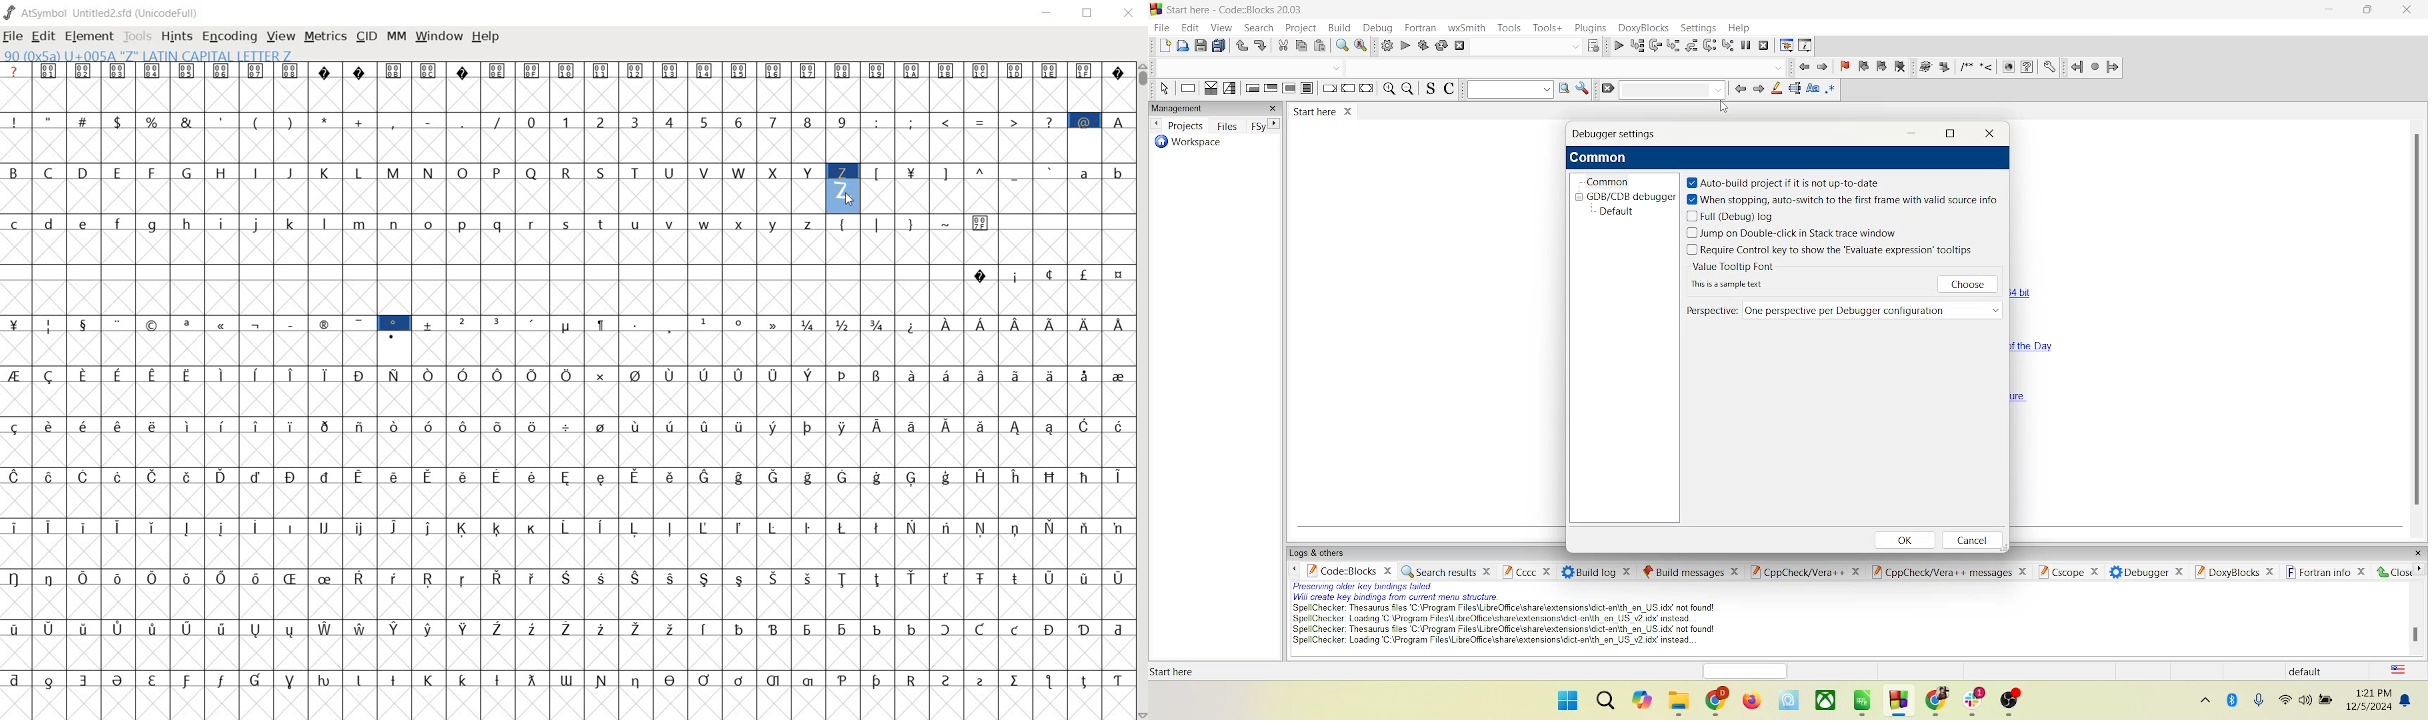 The image size is (2436, 728). I want to click on cid, so click(366, 36).